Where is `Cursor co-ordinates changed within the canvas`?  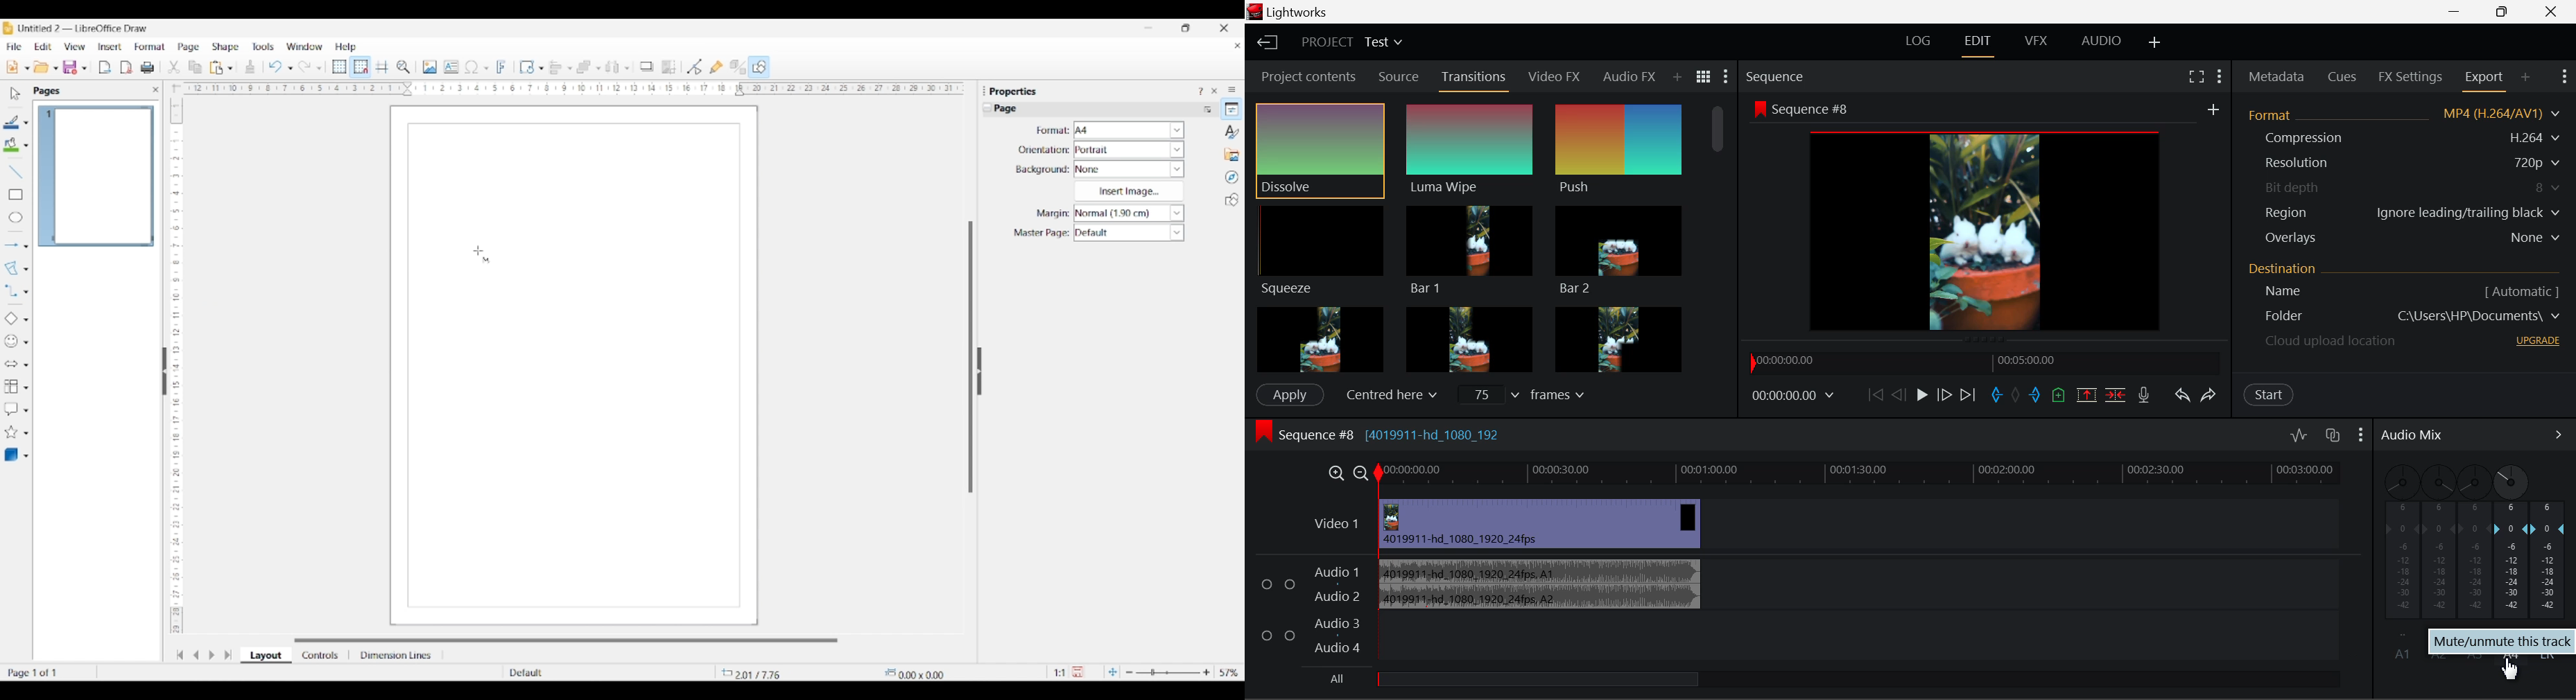
Cursor co-ordinates changed within the canvas is located at coordinates (763, 672).